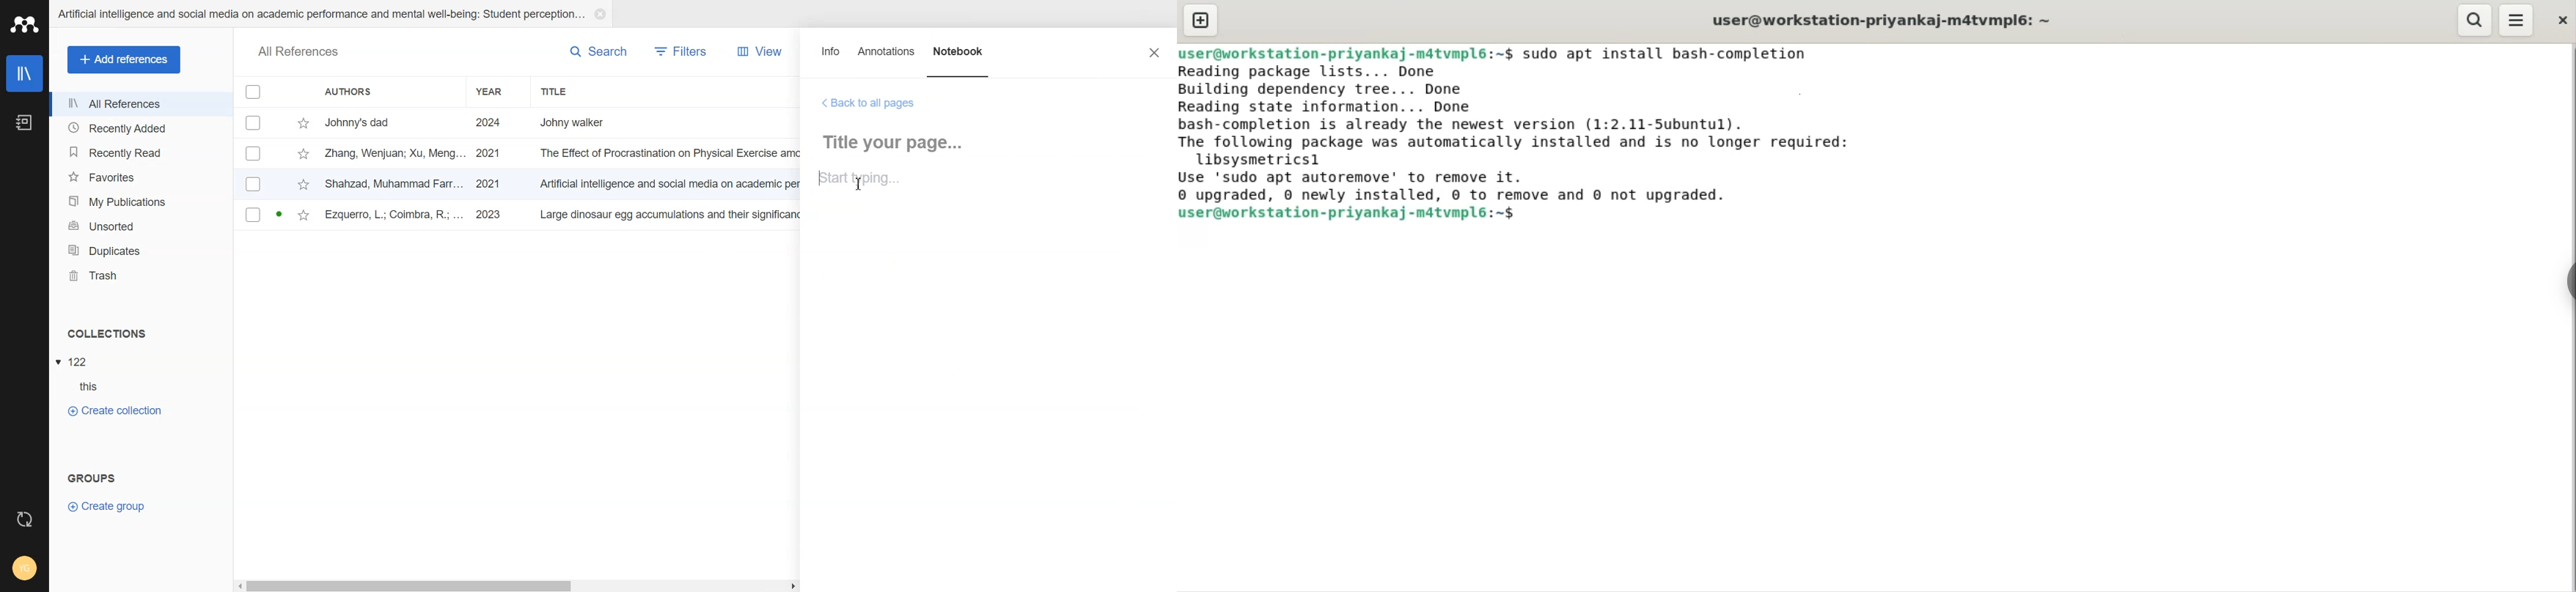 Image resolution: width=2576 pixels, height=616 pixels. Describe the element at coordinates (140, 153) in the screenshot. I see `Recently Read` at that location.